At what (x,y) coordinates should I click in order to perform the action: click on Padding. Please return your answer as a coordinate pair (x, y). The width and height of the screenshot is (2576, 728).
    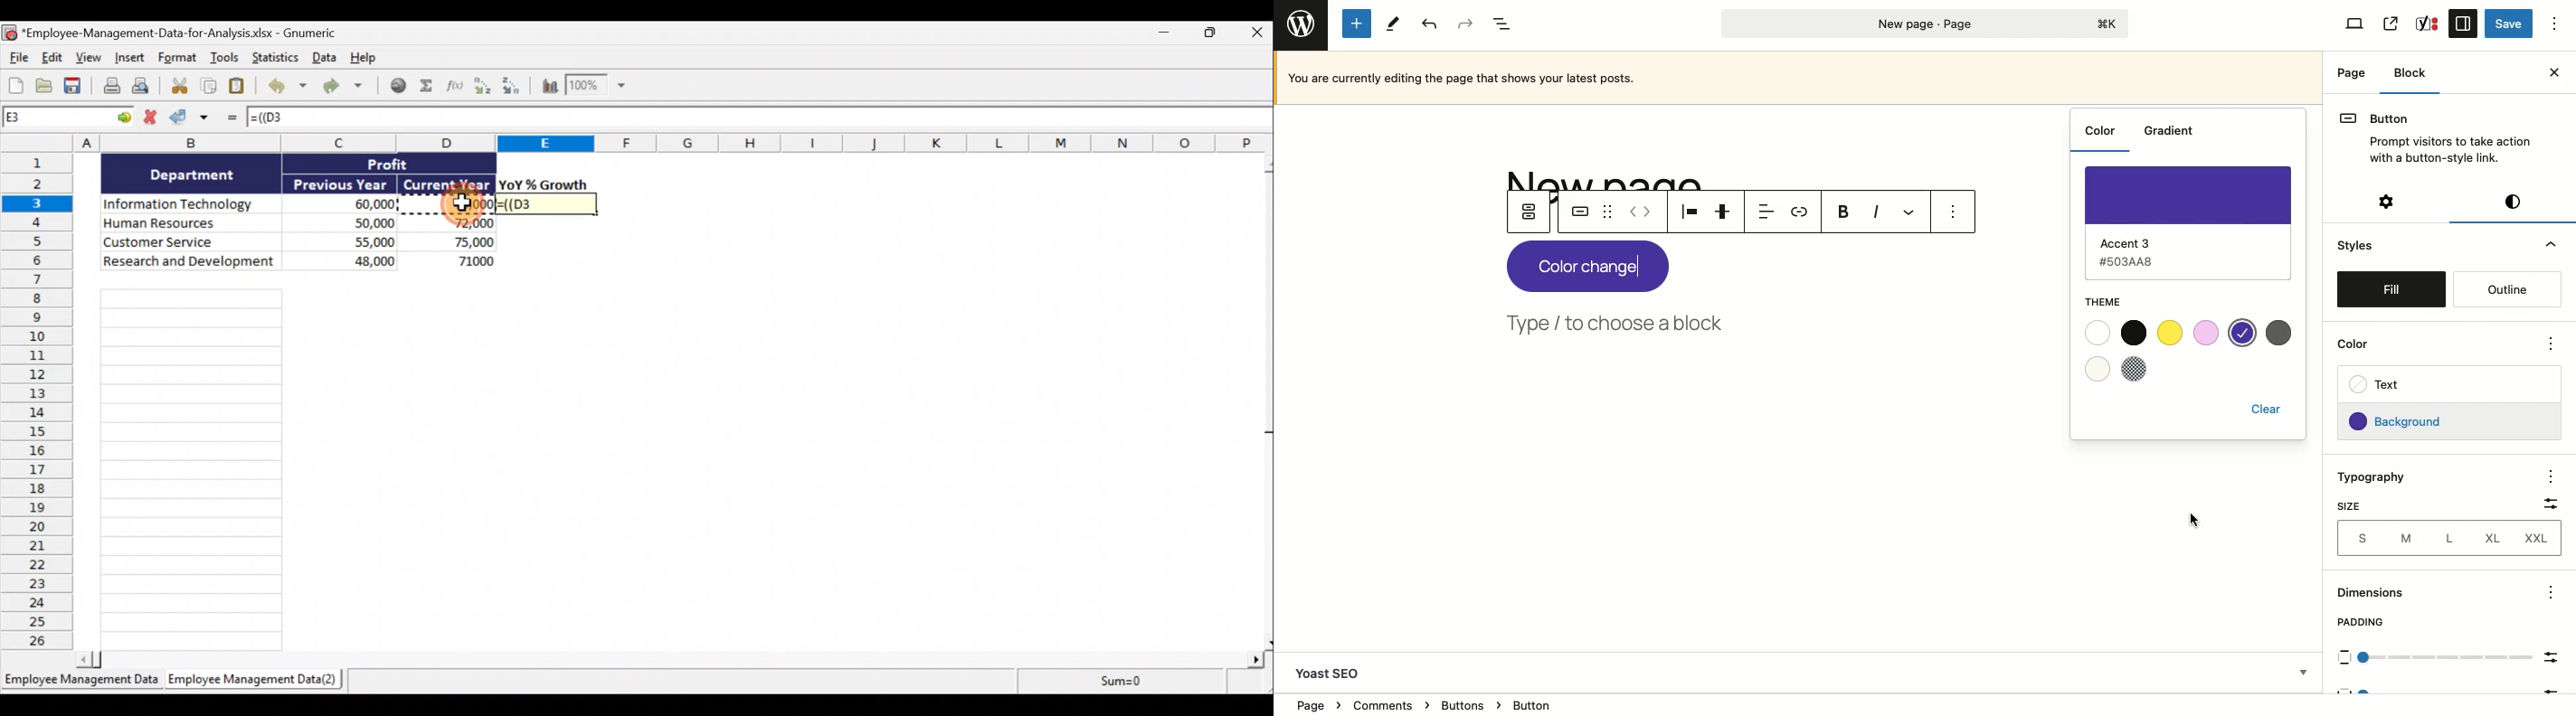
    Looking at the image, I should click on (2363, 621).